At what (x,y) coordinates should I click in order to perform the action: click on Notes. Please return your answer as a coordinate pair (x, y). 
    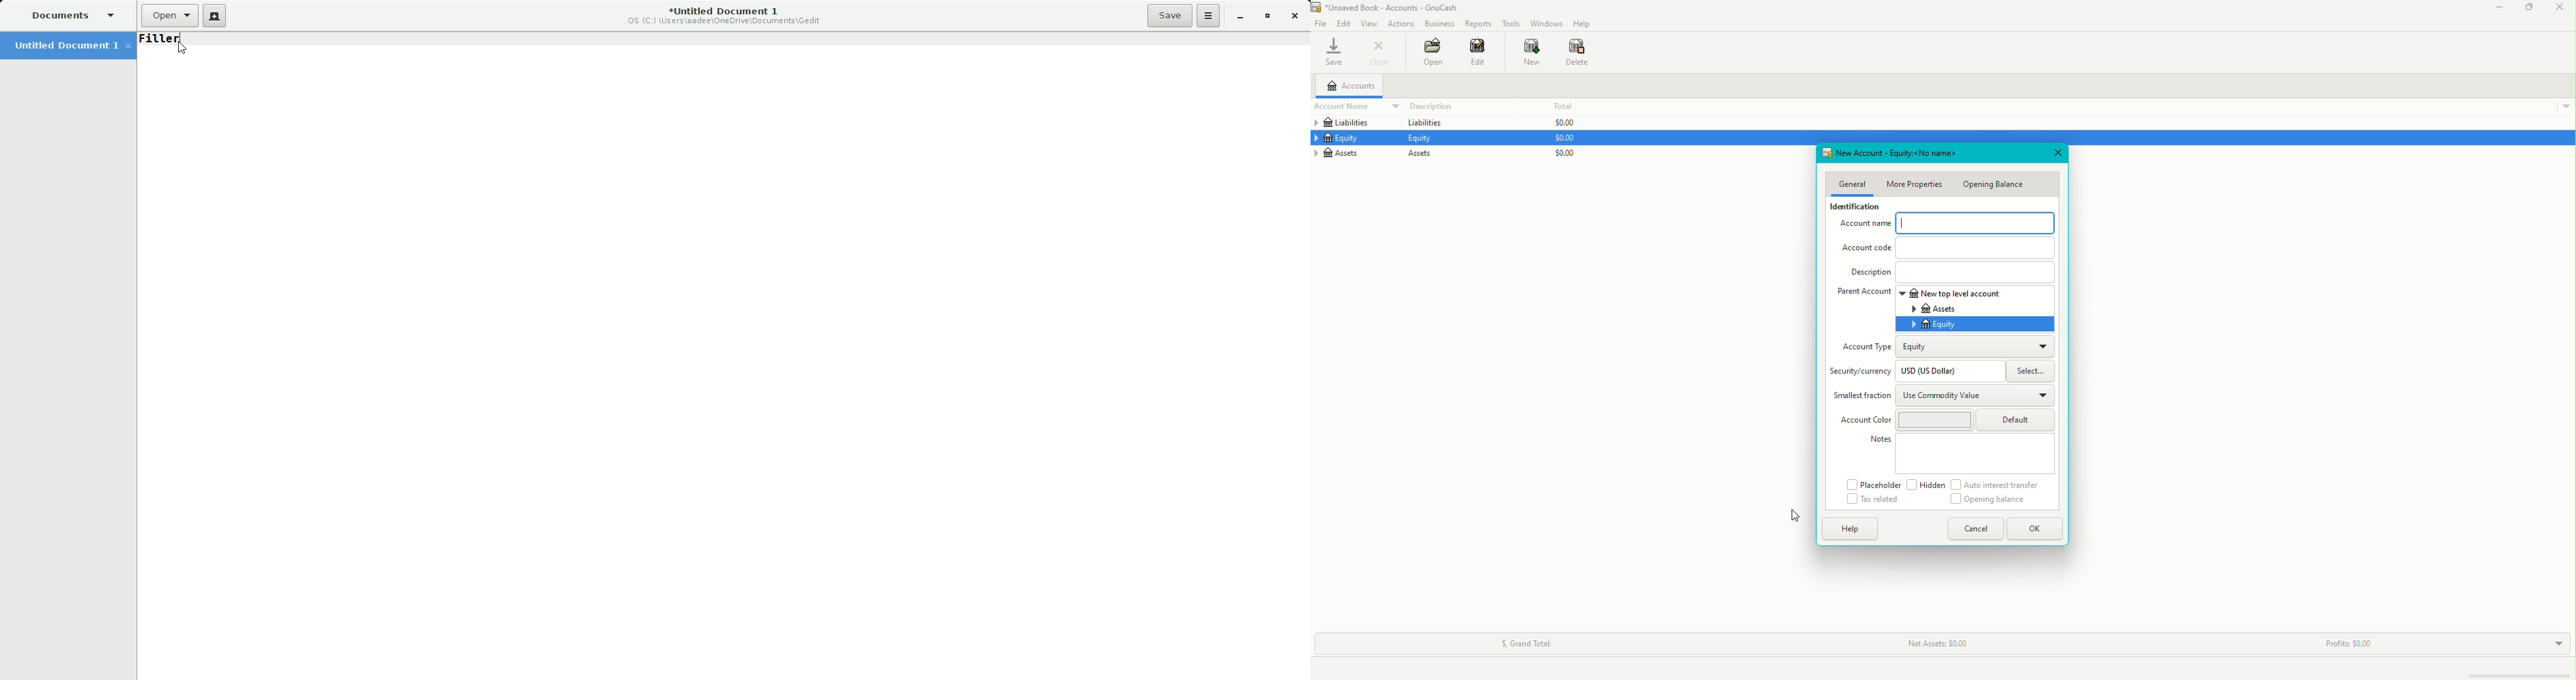
    Looking at the image, I should click on (1961, 454).